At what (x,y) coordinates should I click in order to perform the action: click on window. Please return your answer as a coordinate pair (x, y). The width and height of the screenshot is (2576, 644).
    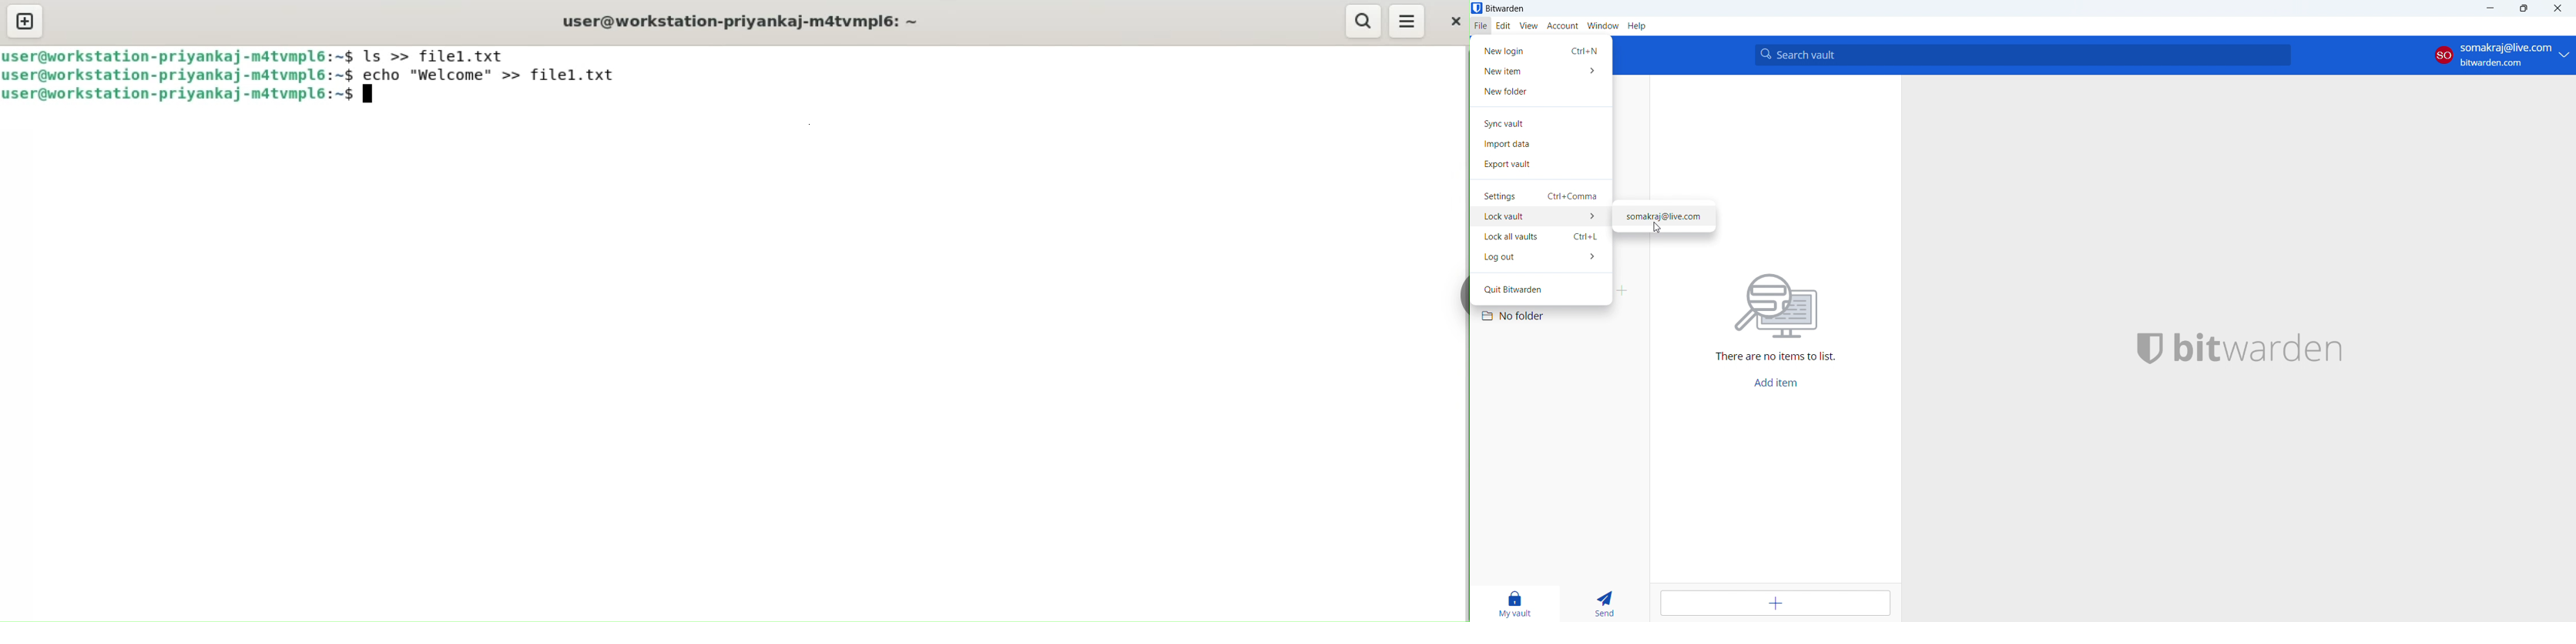
    Looking at the image, I should click on (1604, 26).